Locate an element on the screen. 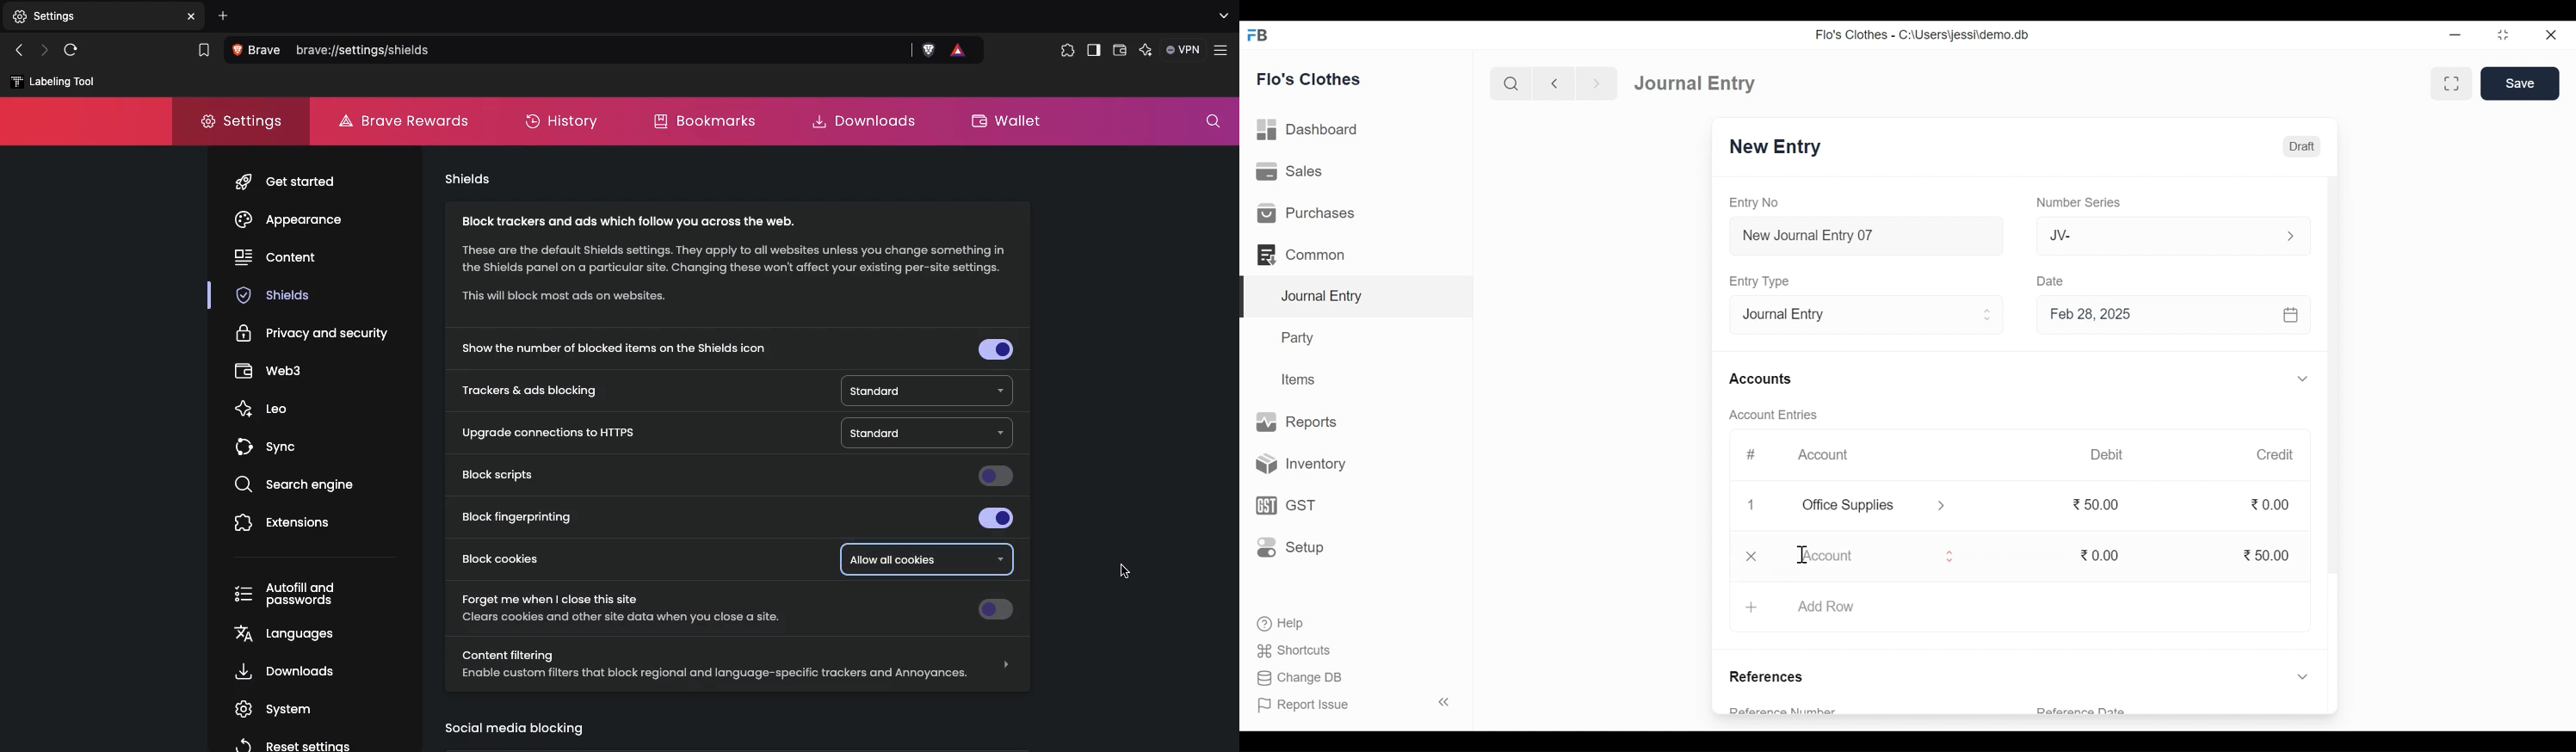 The image size is (2576, 756). 0.00 is located at coordinates (2274, 506).